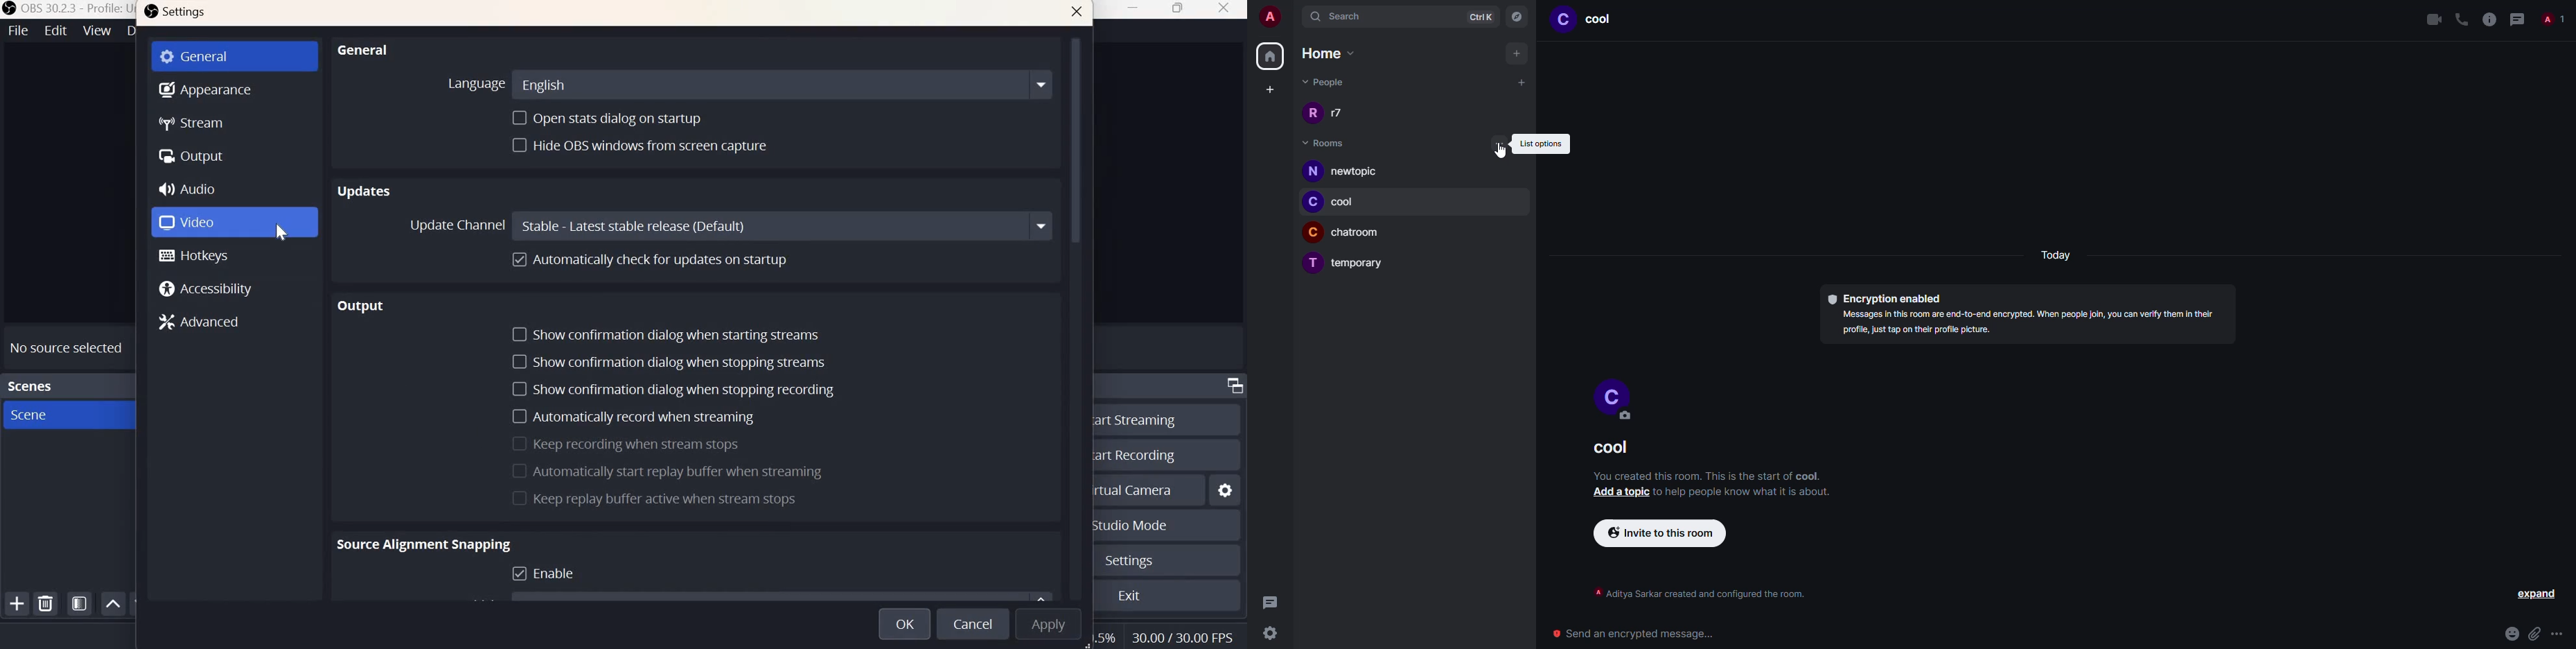  What do you see at coordinates (365, 307) in the screenshot?
I see `Output` at bounding box center [365, 307].